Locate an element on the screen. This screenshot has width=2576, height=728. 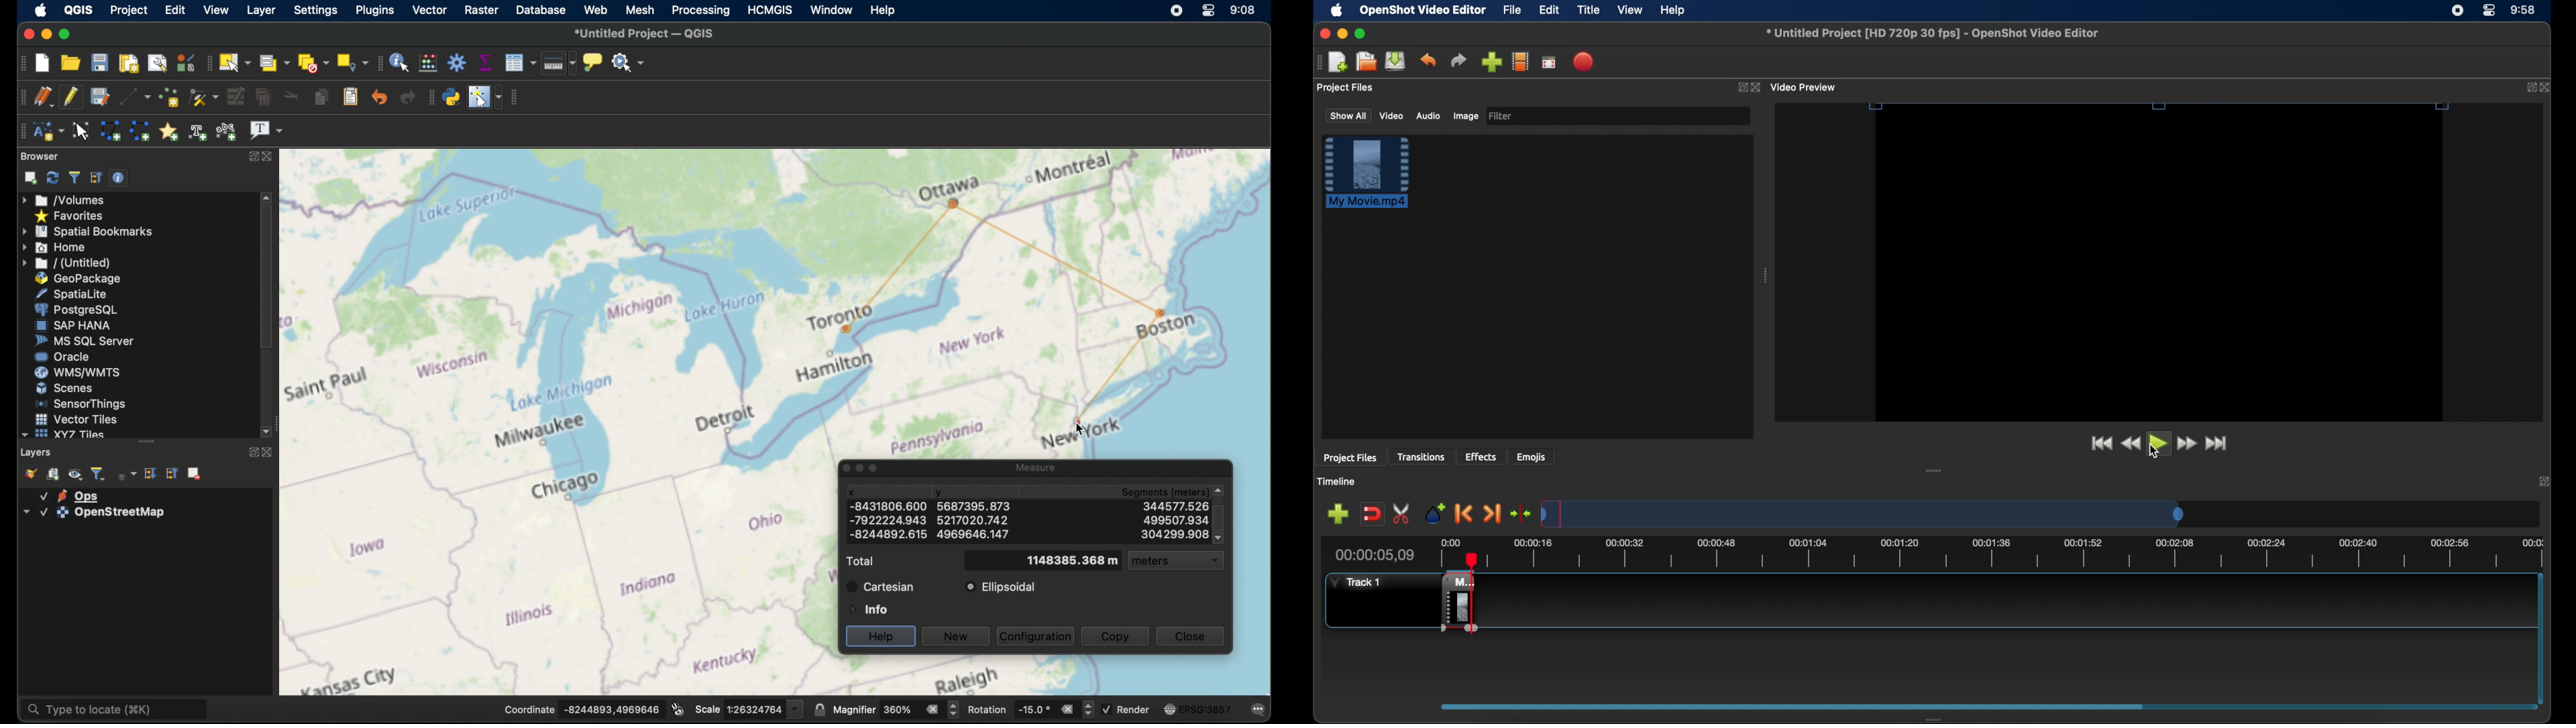
collapse all is located at coordinates (96, 178).